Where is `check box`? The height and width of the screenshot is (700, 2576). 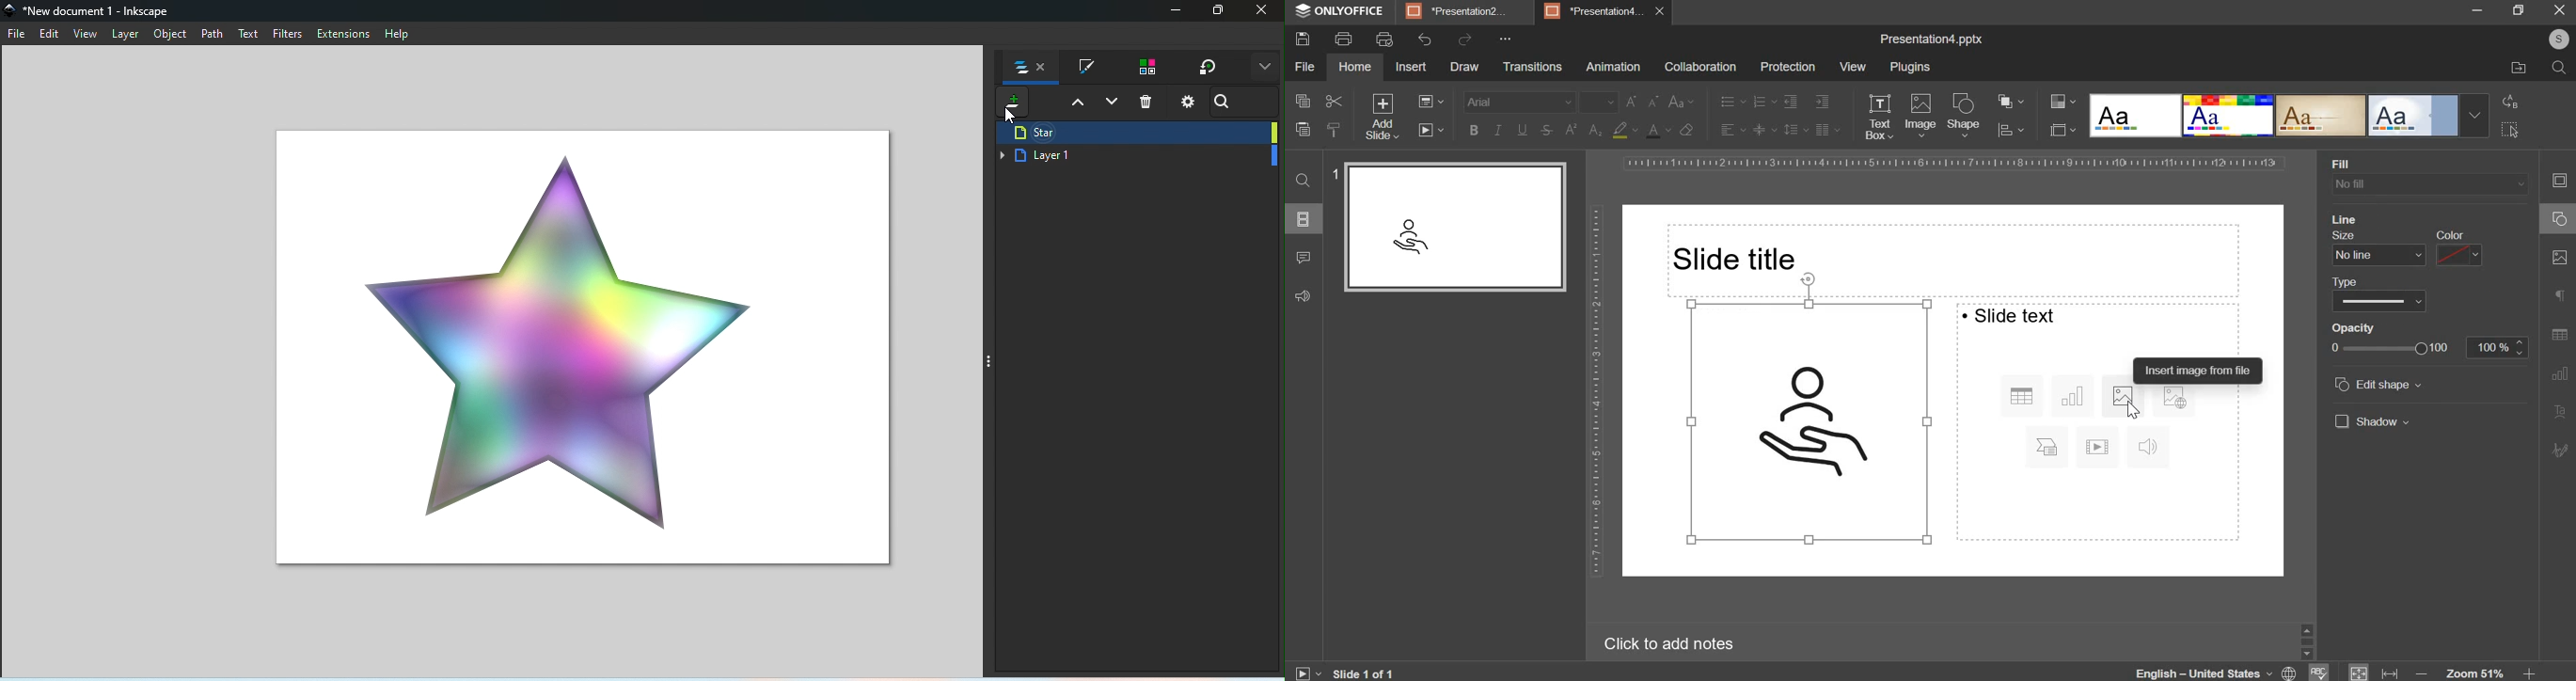
check box is located at coordinates (2340, 418).